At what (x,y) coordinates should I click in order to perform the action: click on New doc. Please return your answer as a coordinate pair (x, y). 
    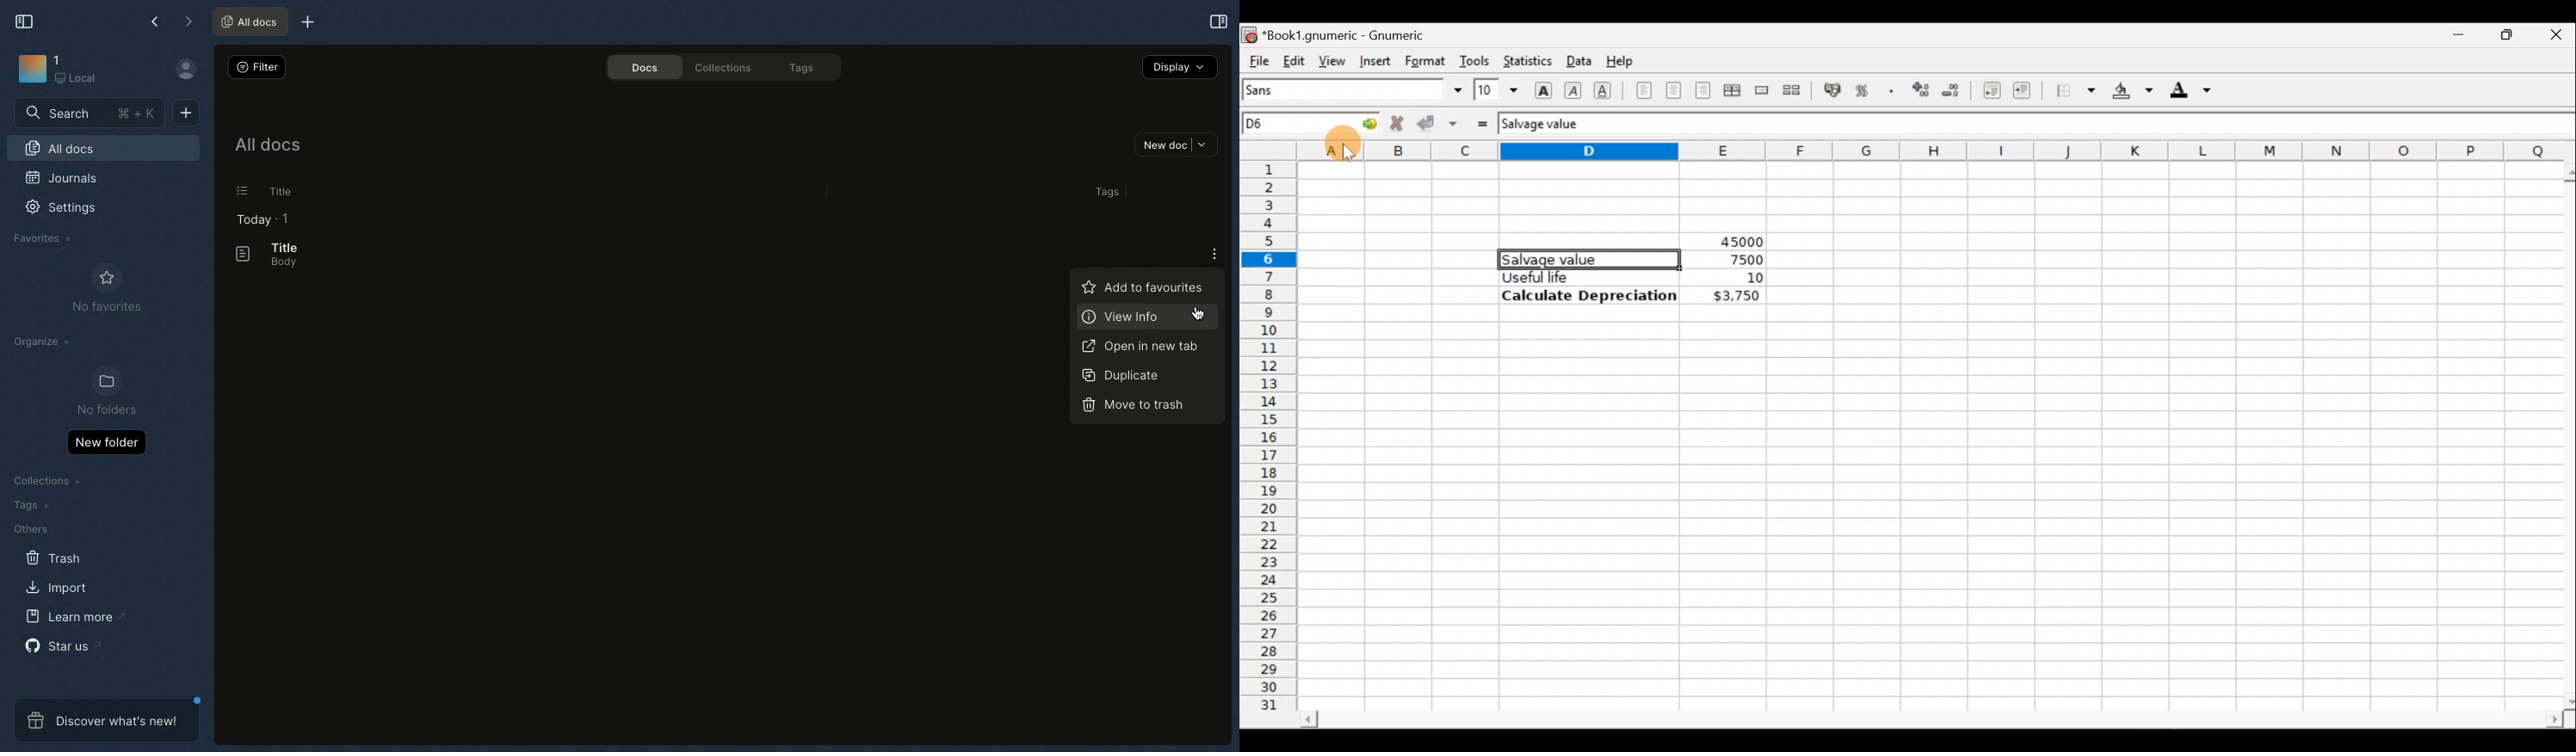
    Looking at the image, I should click on (1176, 146).